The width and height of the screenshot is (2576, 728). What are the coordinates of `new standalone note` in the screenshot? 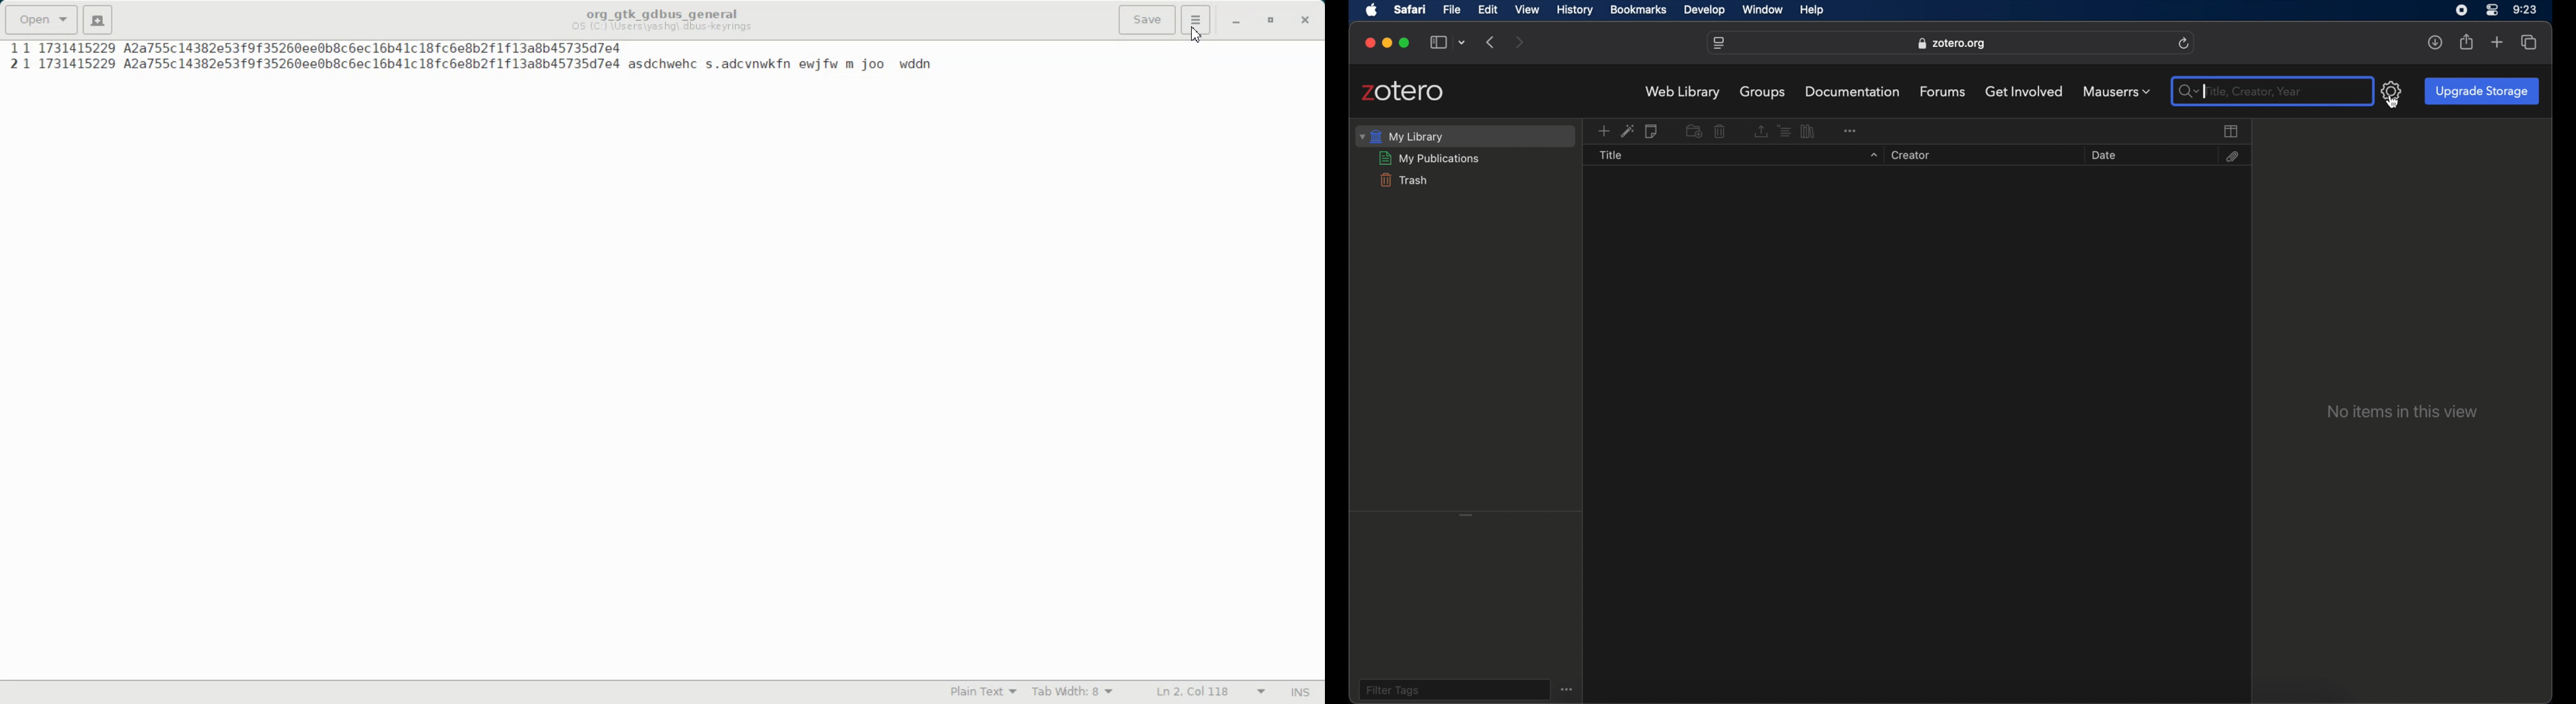 It's located at (1653, 132).